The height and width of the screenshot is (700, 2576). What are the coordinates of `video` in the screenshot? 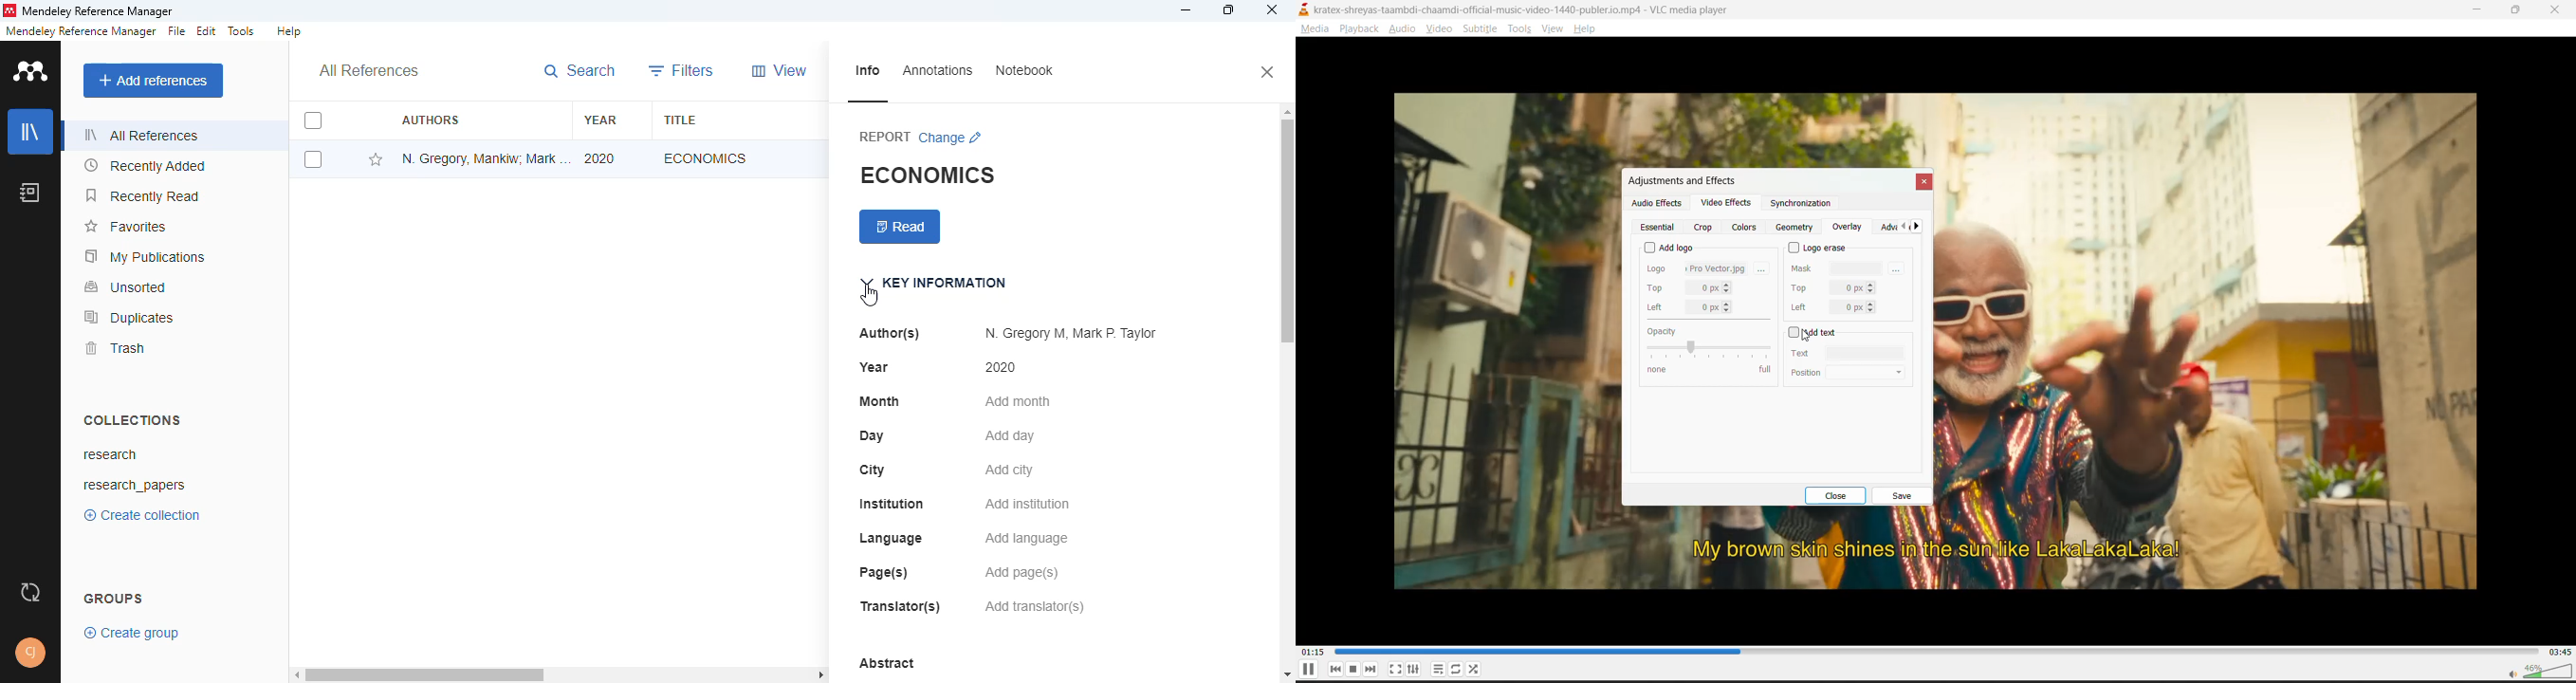 It's located at (1442, 31).